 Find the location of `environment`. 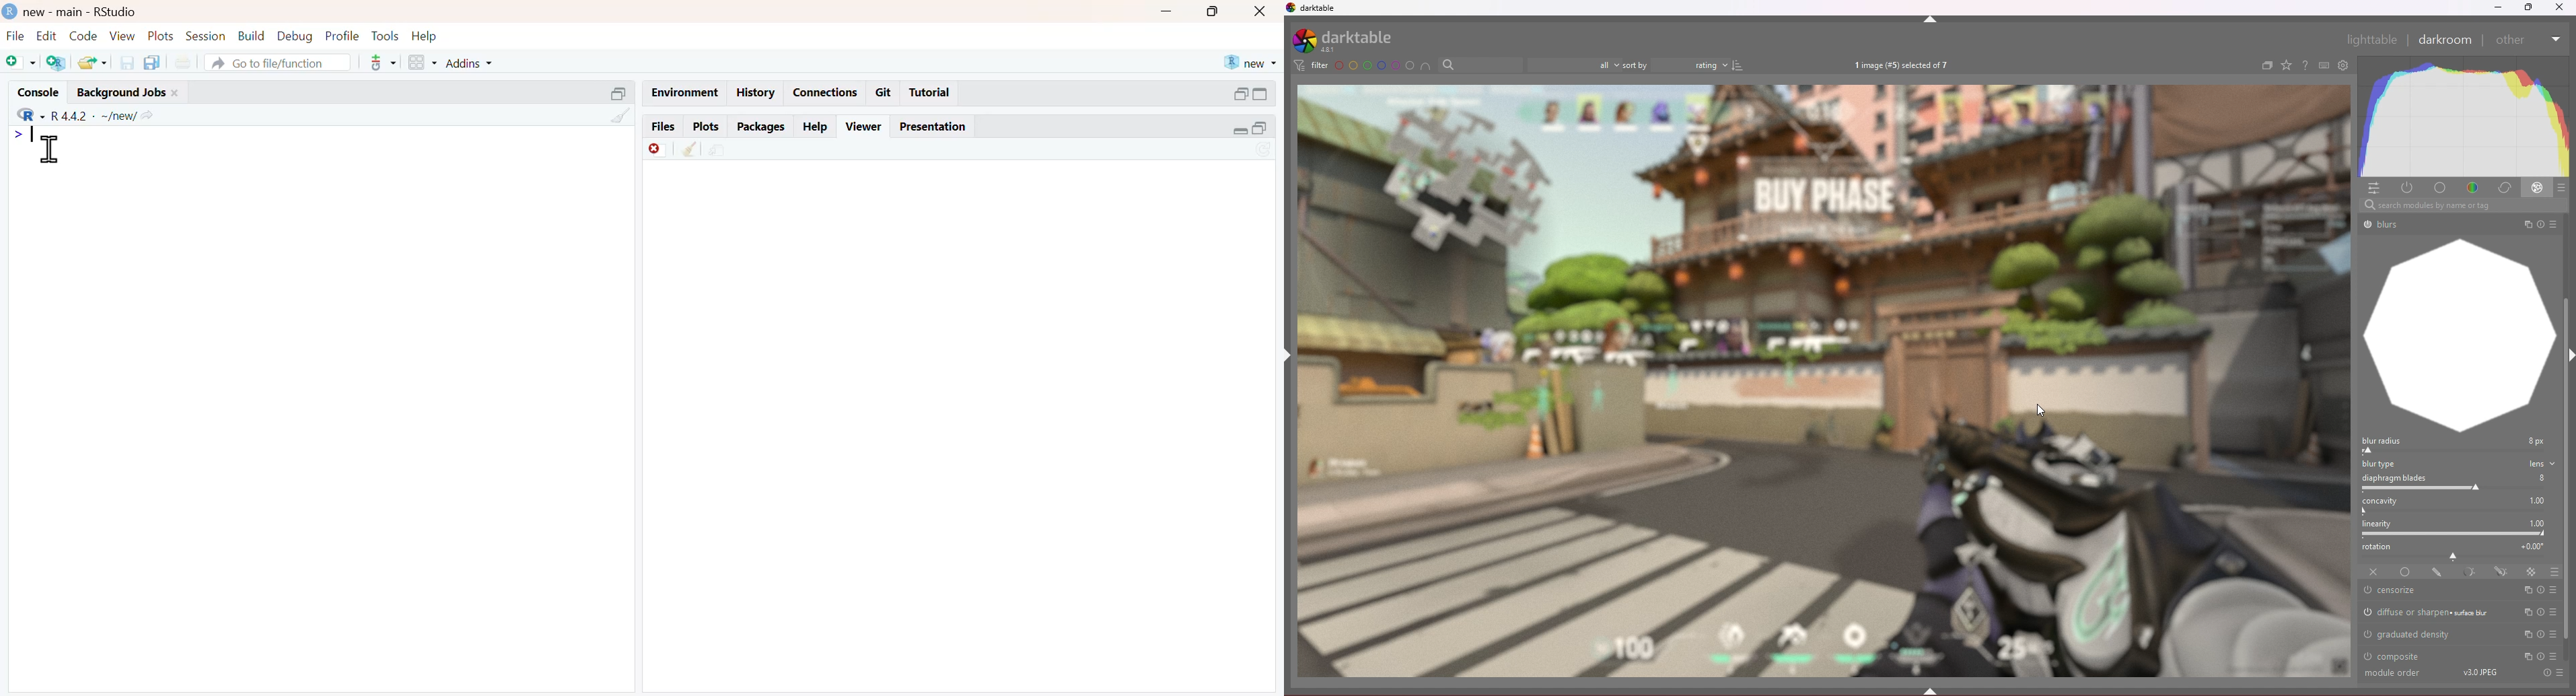

environment is located at coordinates (718, 152).